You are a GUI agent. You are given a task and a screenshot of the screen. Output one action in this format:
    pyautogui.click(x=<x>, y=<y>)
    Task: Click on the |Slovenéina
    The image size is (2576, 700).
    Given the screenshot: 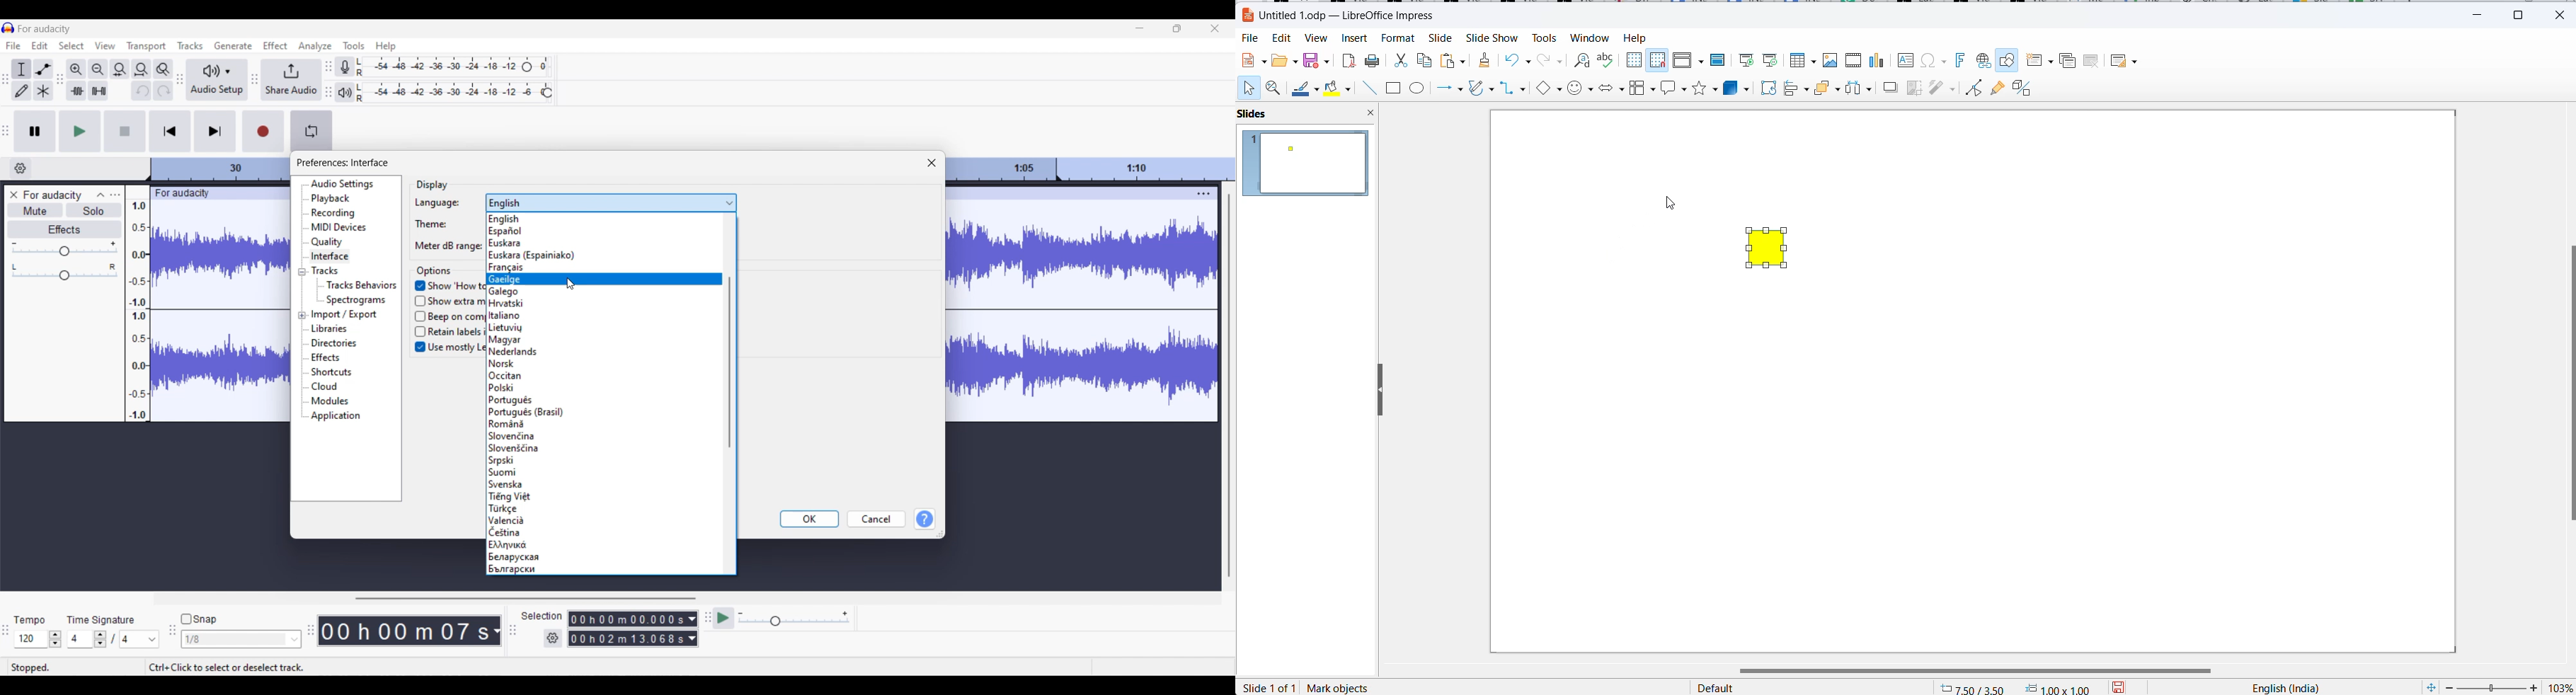 What is the action you would take?
    pyautogui.click(x=510, y=436)
    